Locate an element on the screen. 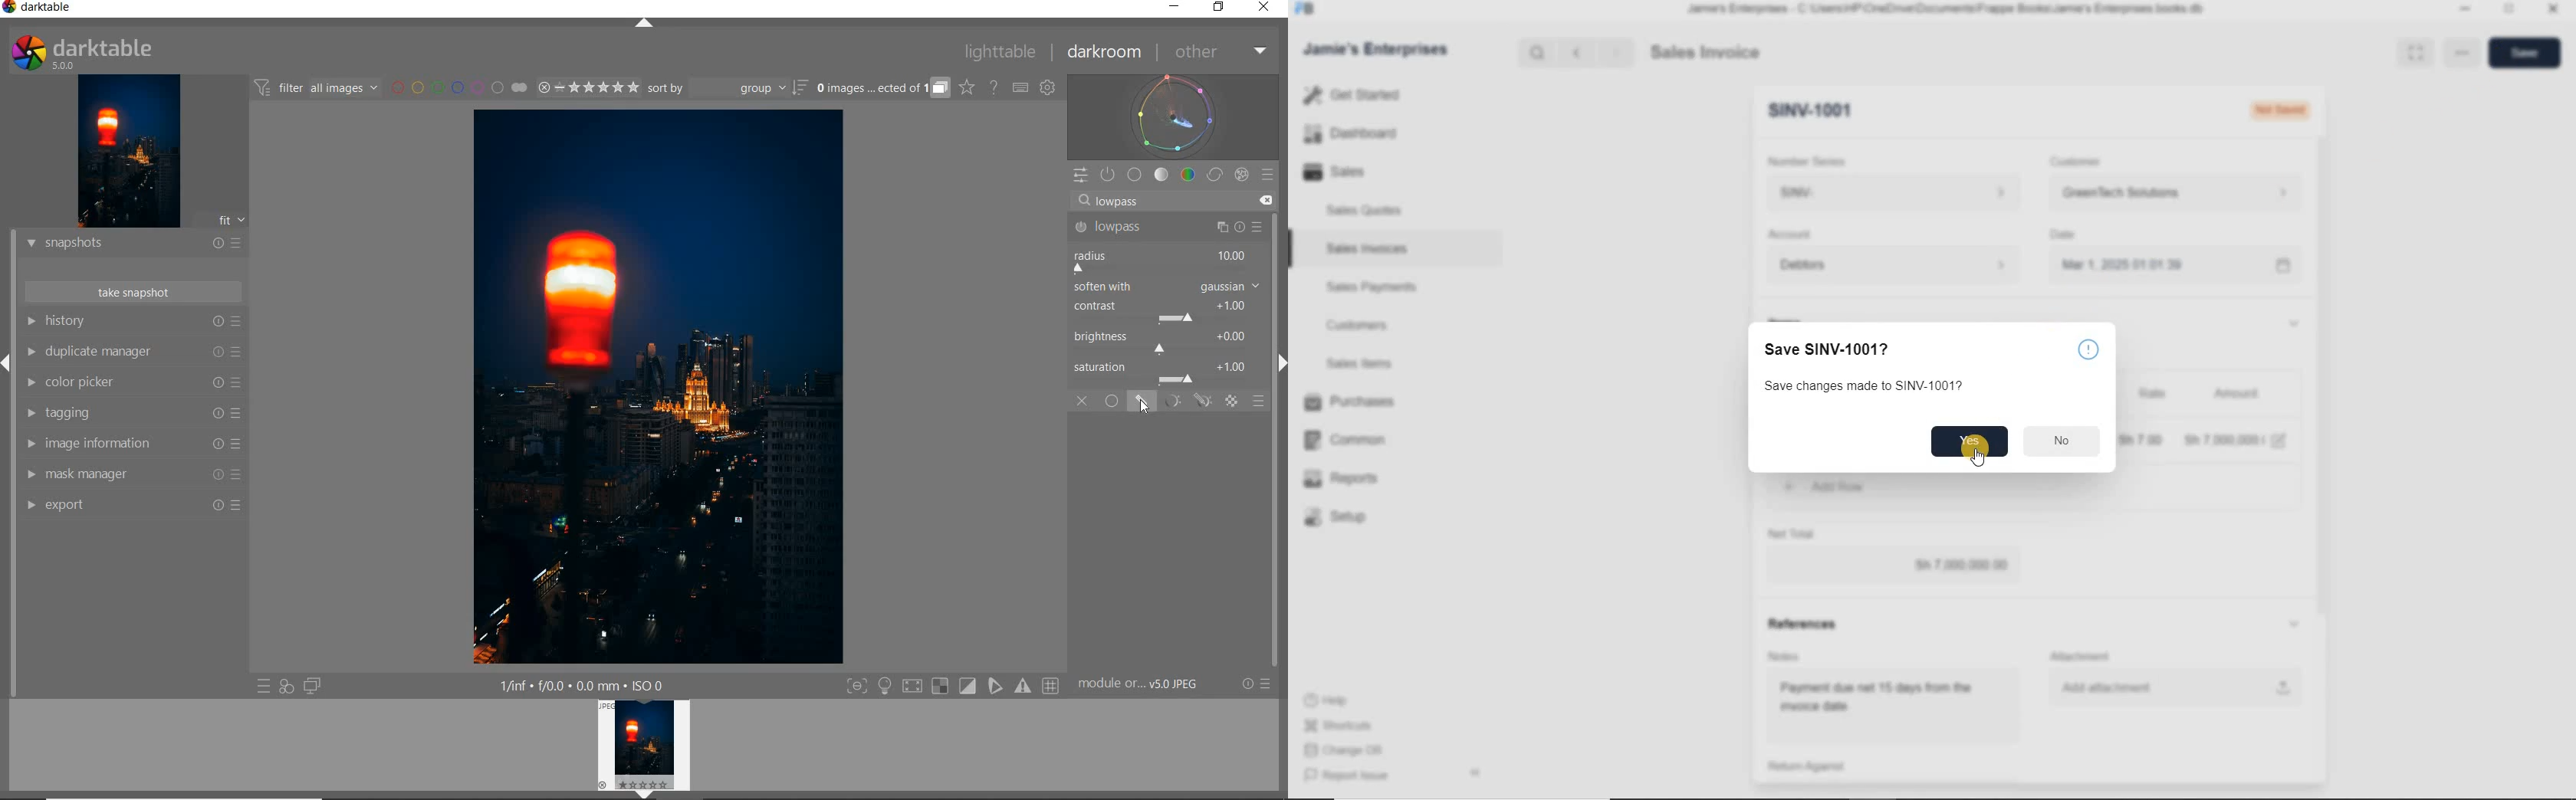 The image size is (2576, 812).  is located at coordinates (215, 413).